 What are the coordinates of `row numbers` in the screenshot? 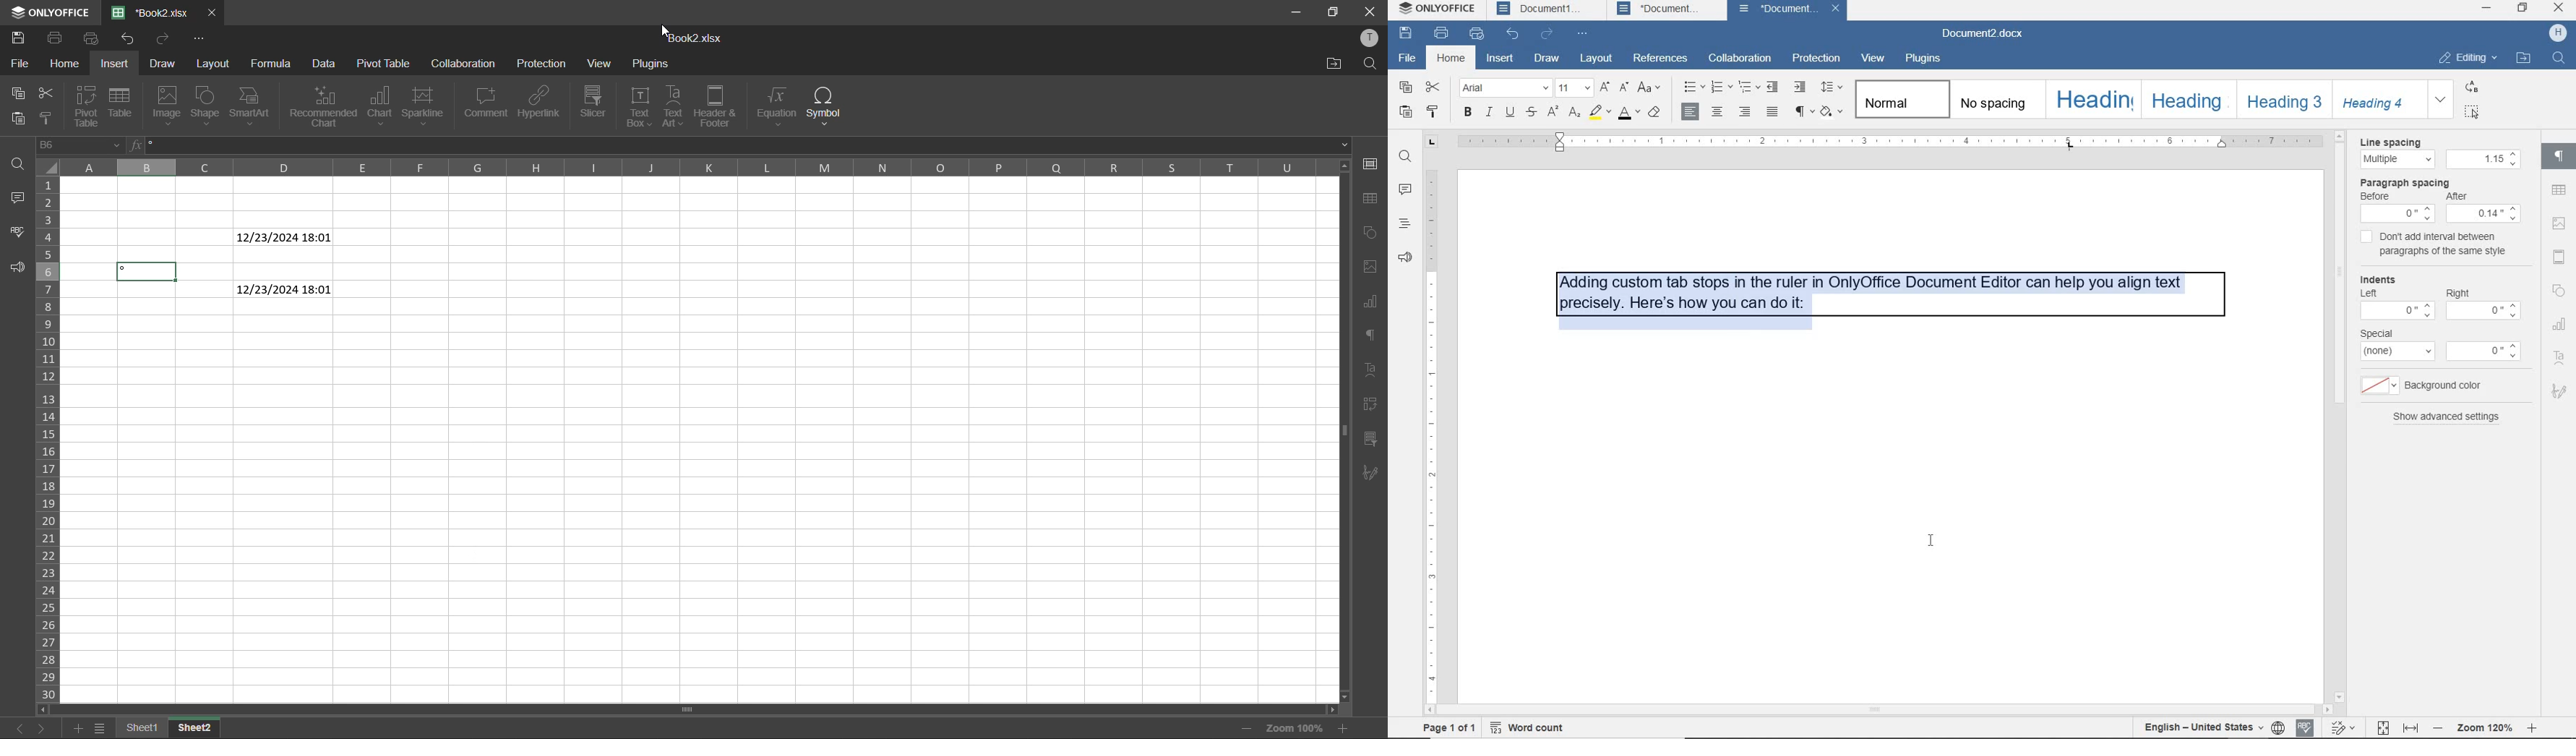 It's located at (51, 437).